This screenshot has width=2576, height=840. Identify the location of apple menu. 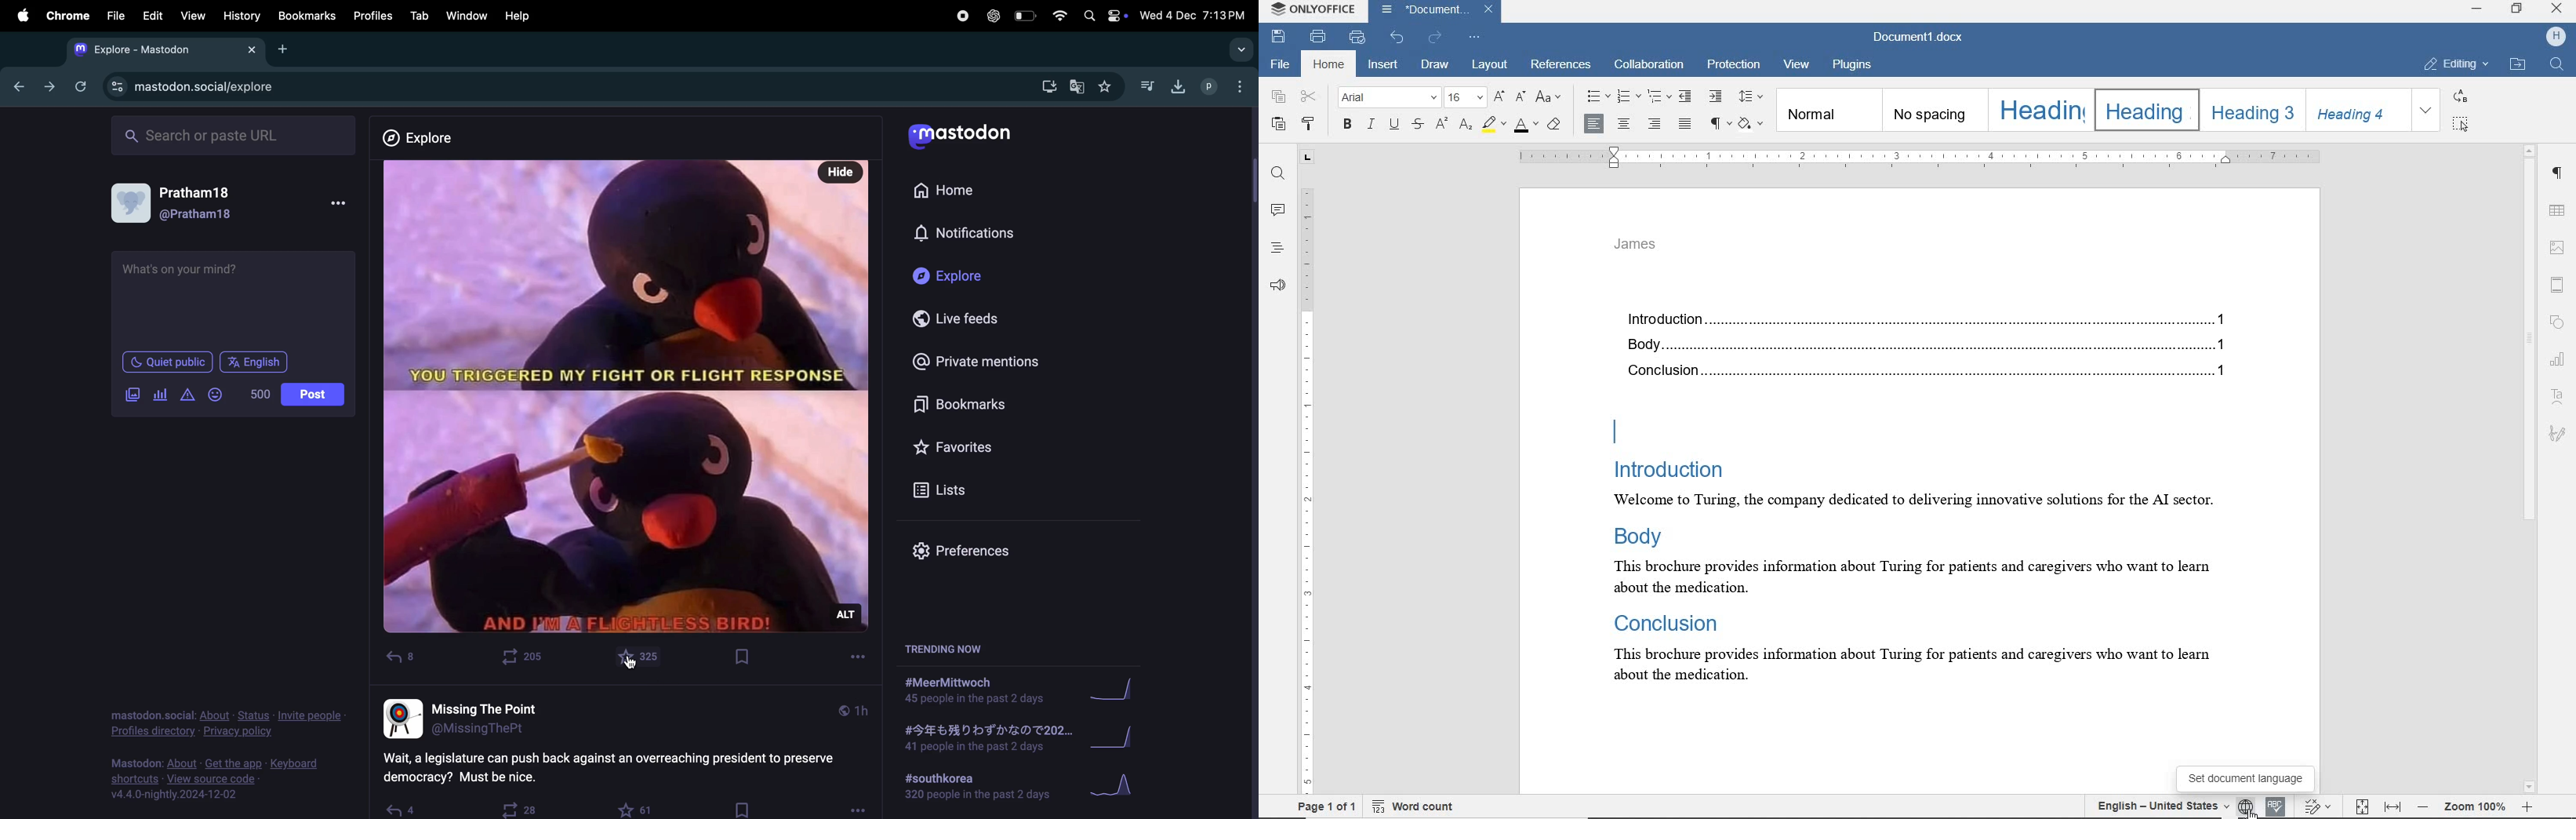
(23, 19).